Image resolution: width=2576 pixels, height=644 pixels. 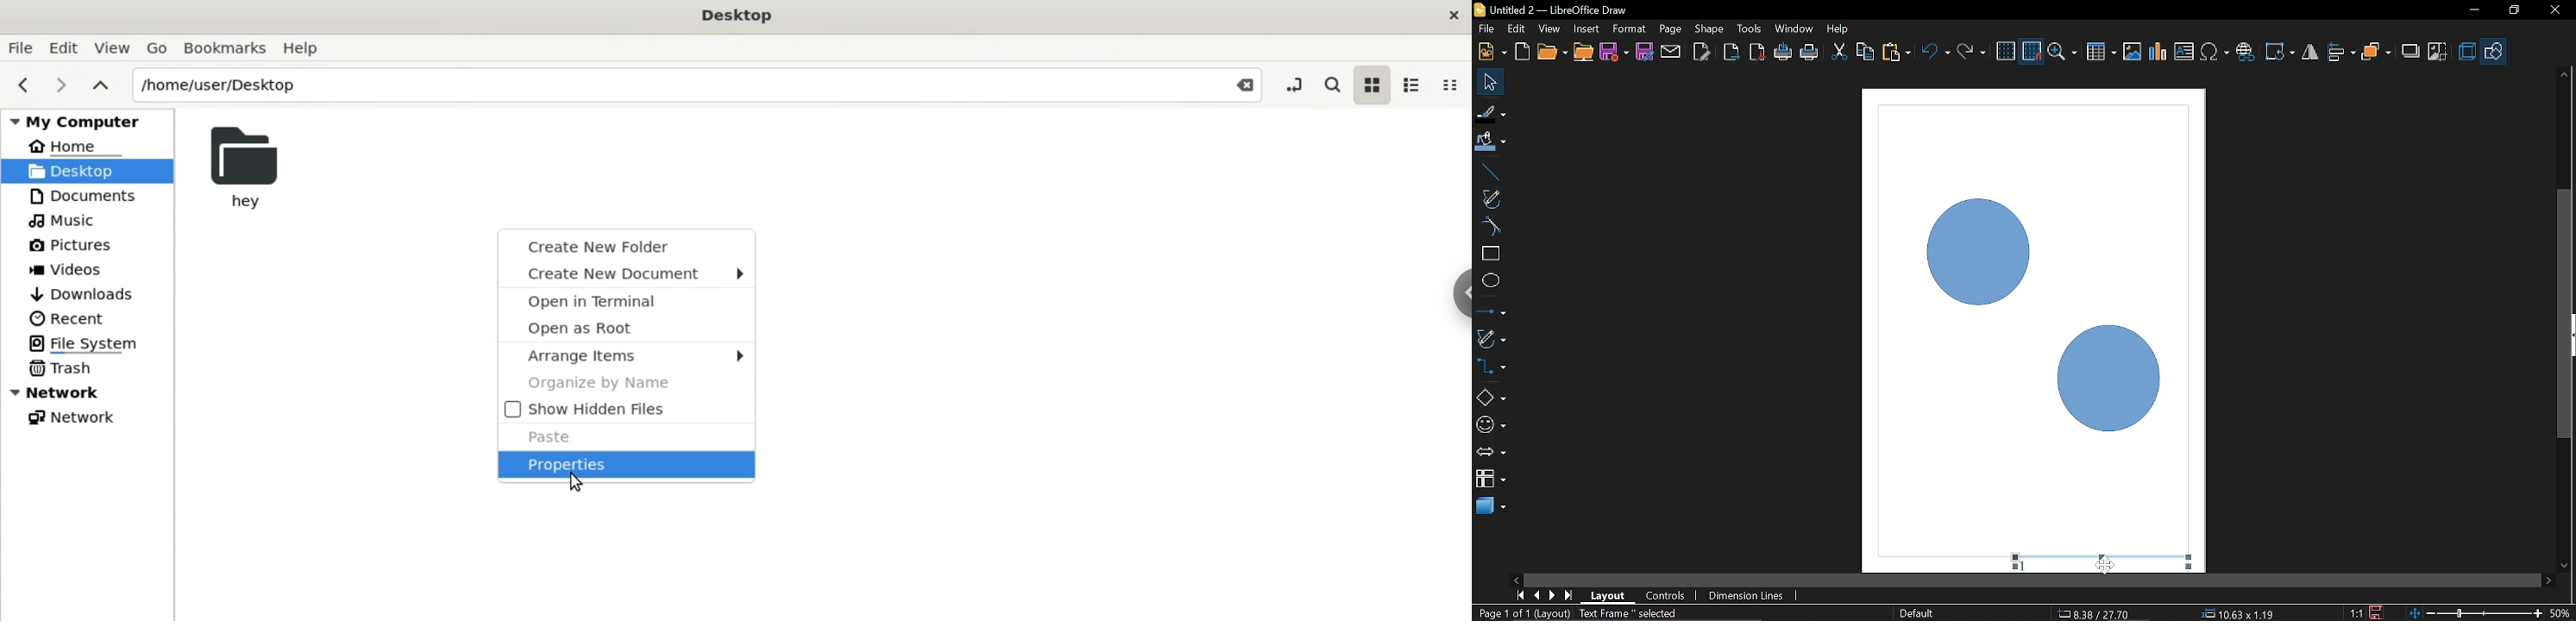 What do you see at coordinates (1608, 595) in the screenshot?
I see `Layout` at bounding box center [1608, 595].